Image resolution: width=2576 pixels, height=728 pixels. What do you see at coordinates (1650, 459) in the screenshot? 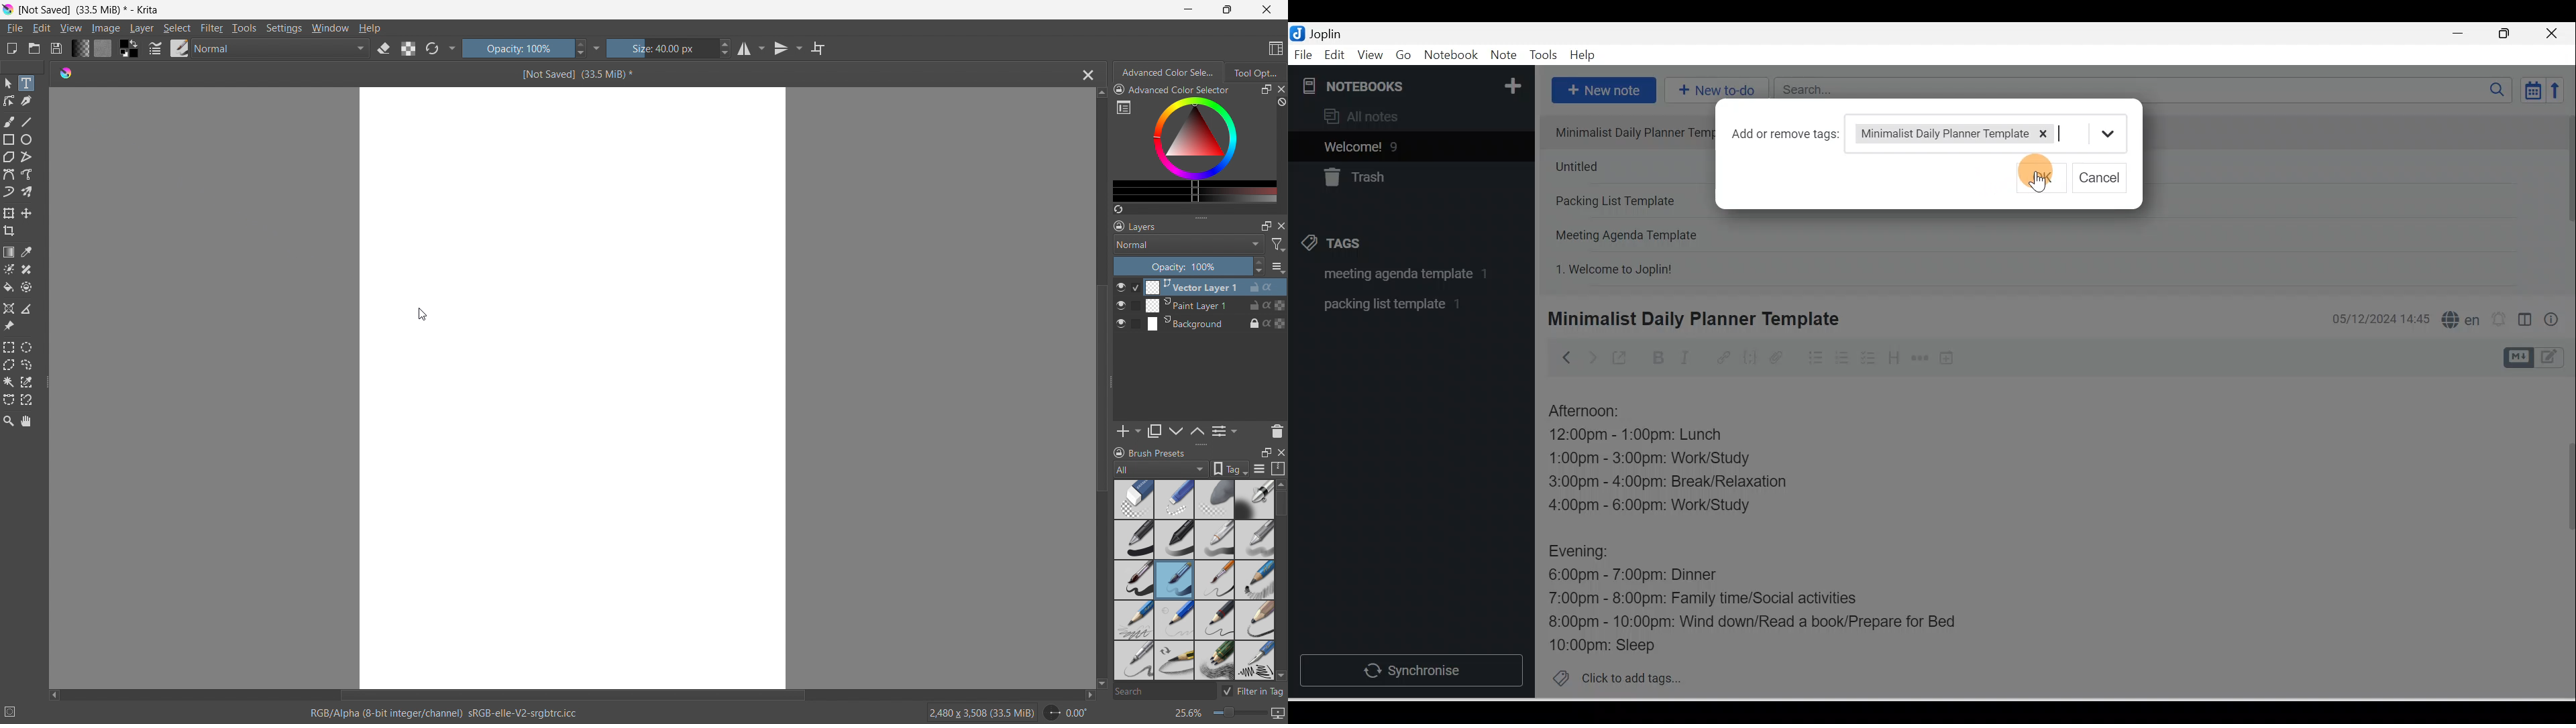
I see `1:00pm - 3:00pm: Work/Study` at bounding box center [1650, 459].